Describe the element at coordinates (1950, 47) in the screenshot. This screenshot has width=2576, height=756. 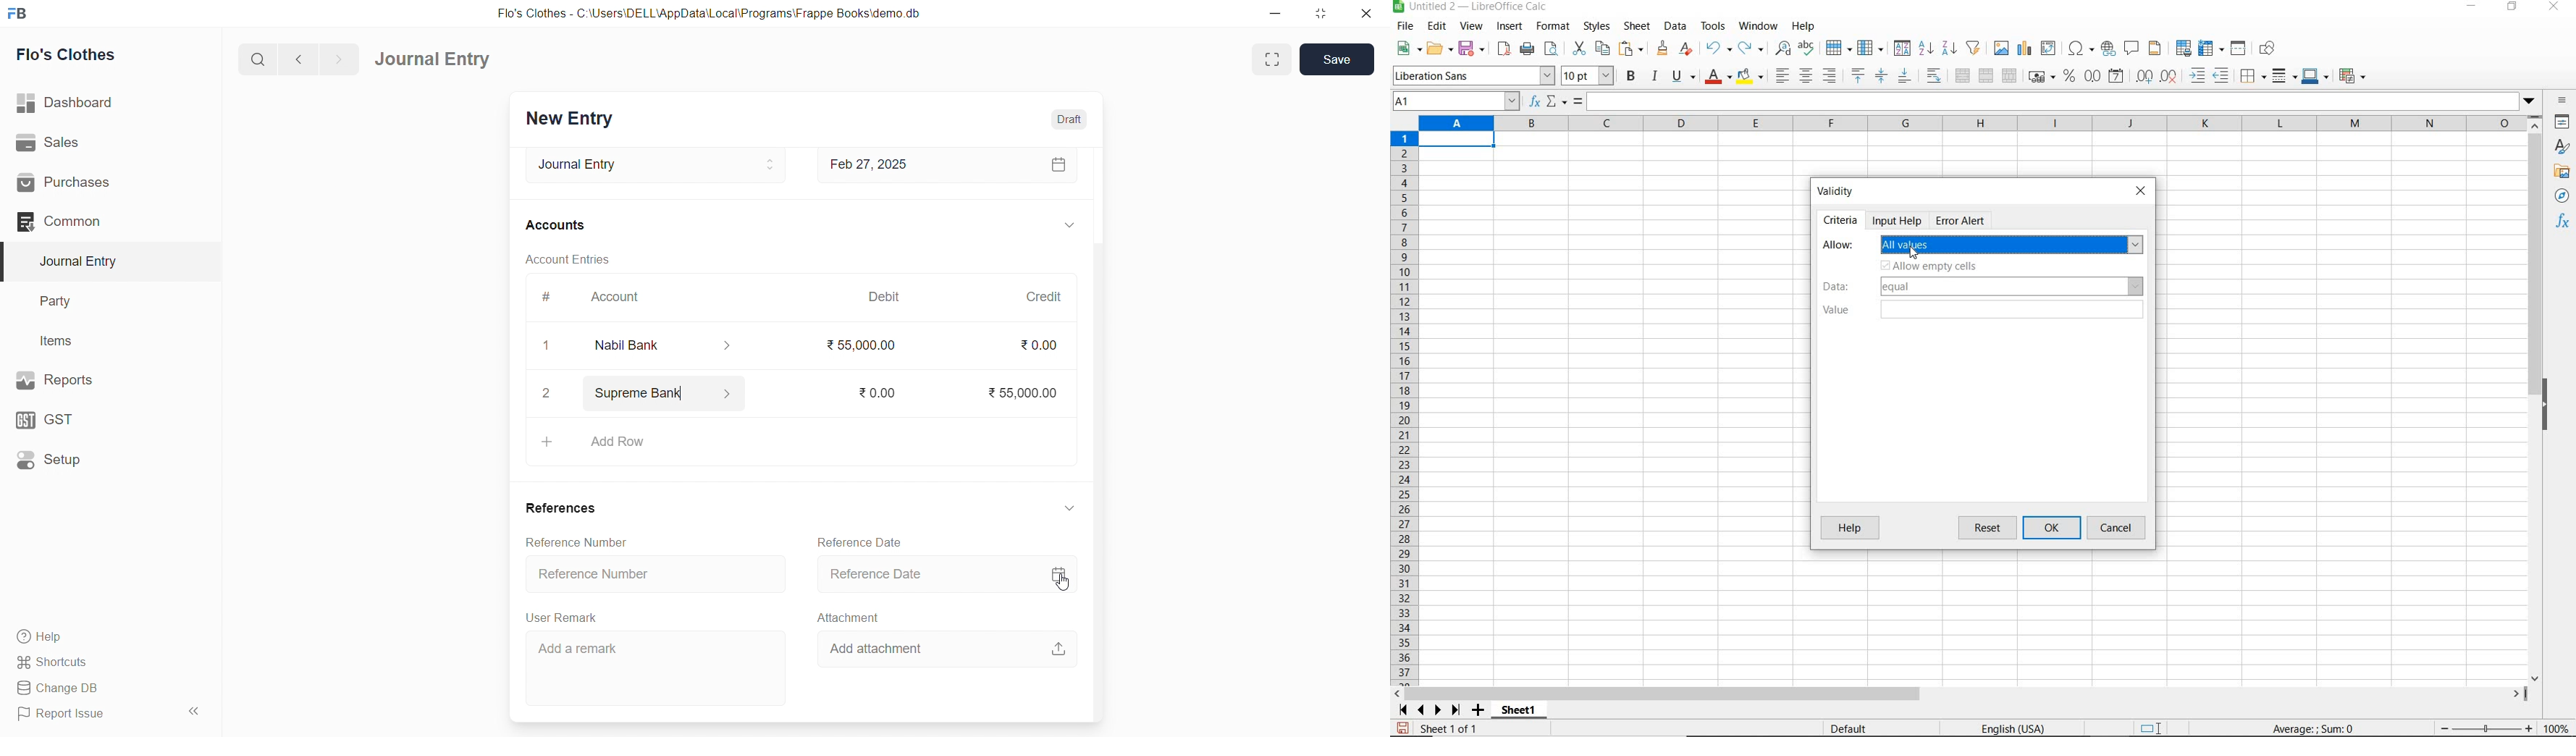
I see `sort descending` at that location.